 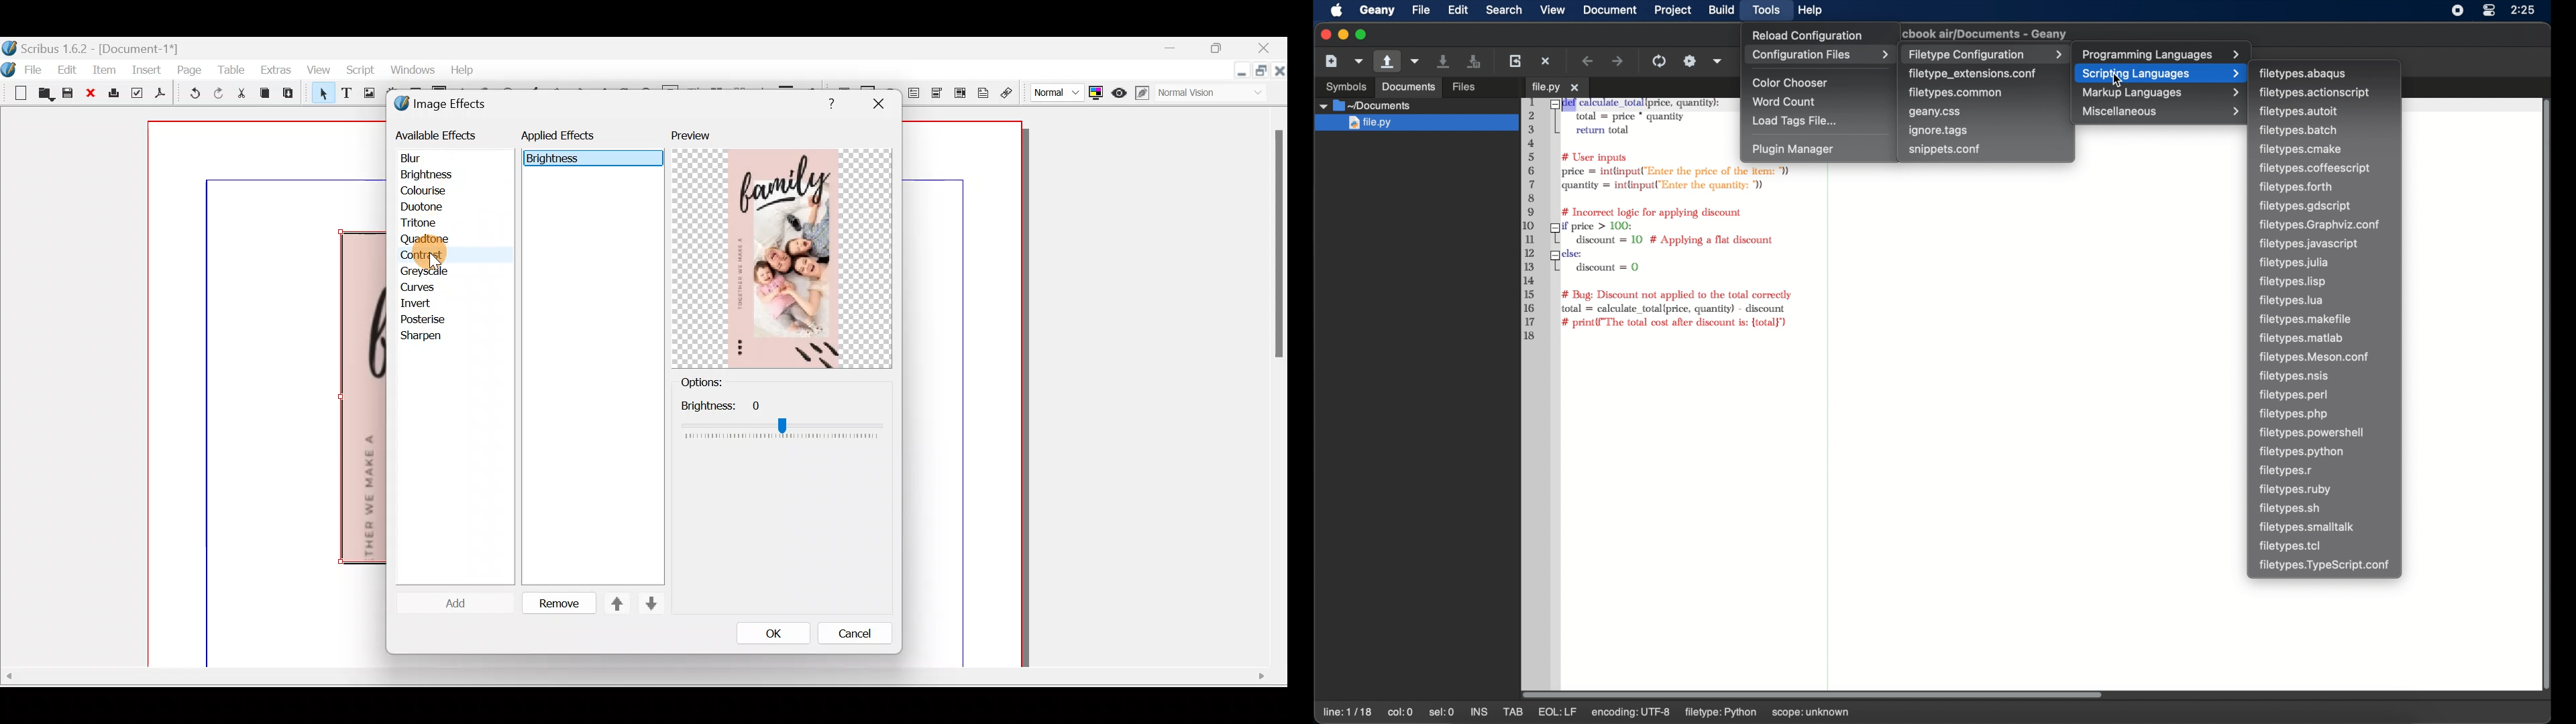 What do you see at coordinates (960, 91) in the screenshot?
I see `PDF List box` at bounding box center [960, 91].